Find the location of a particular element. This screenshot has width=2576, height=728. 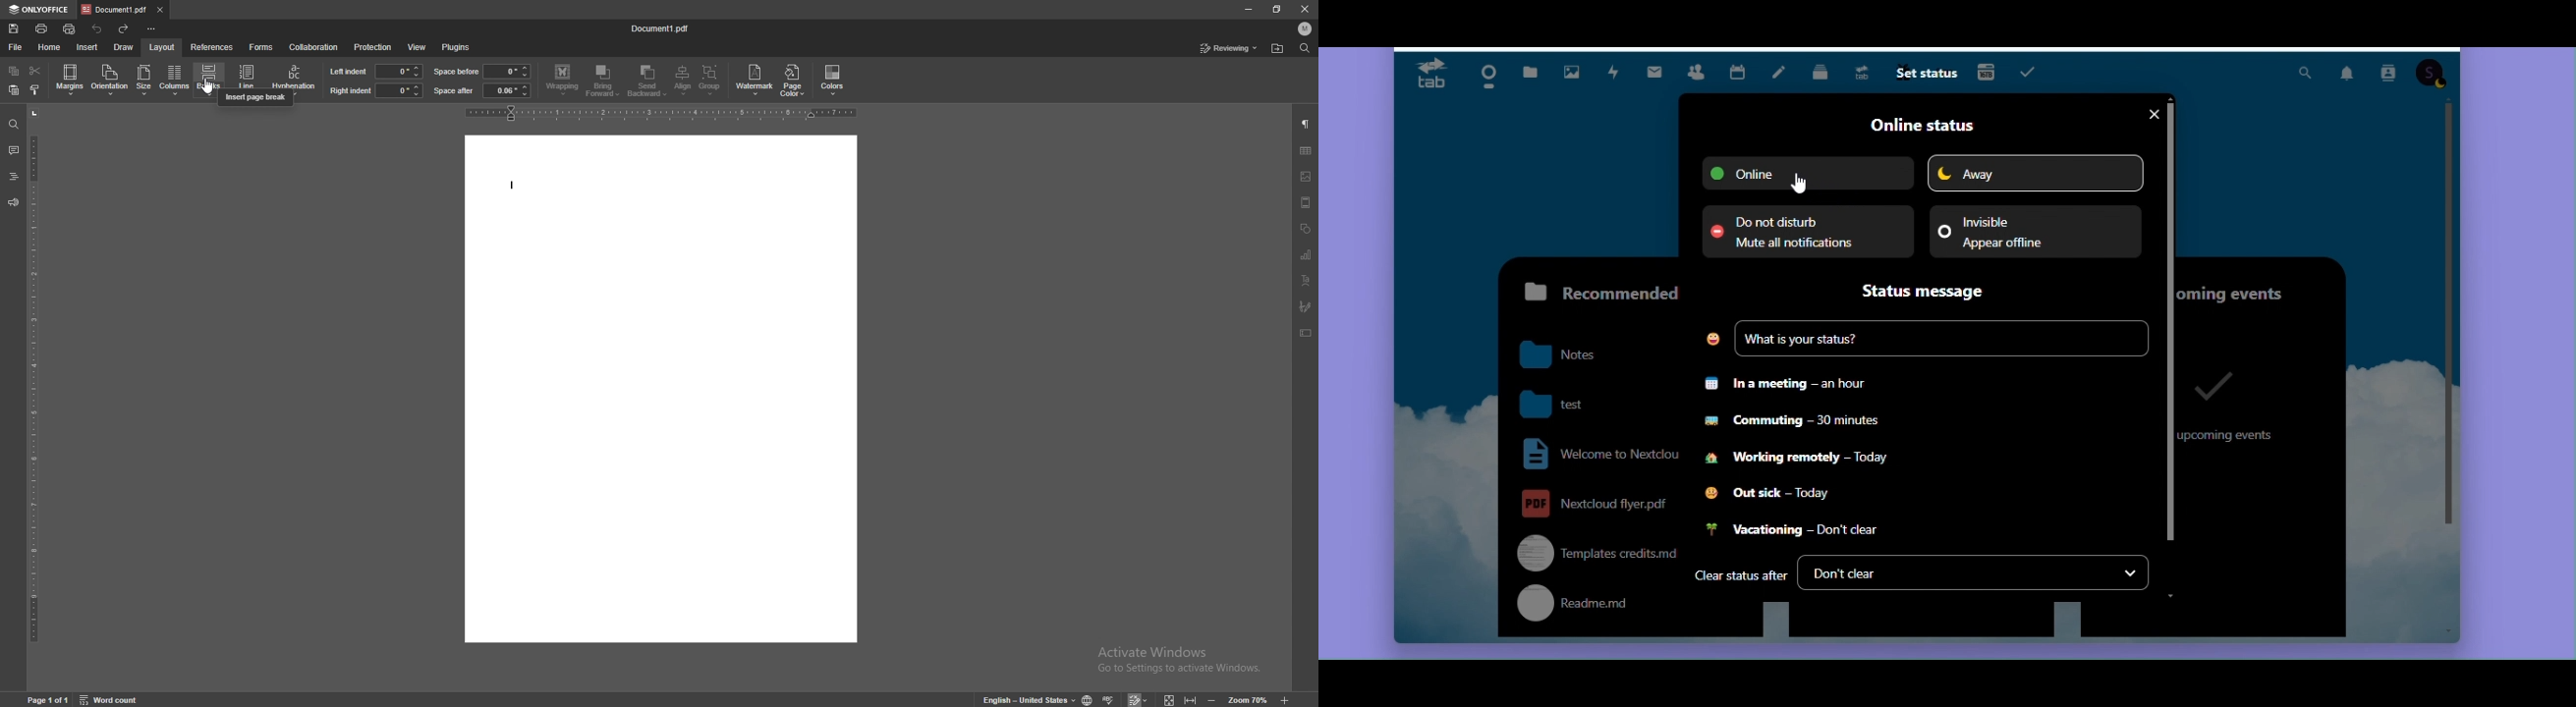

change doc language is located at coordinates (1090, 697).